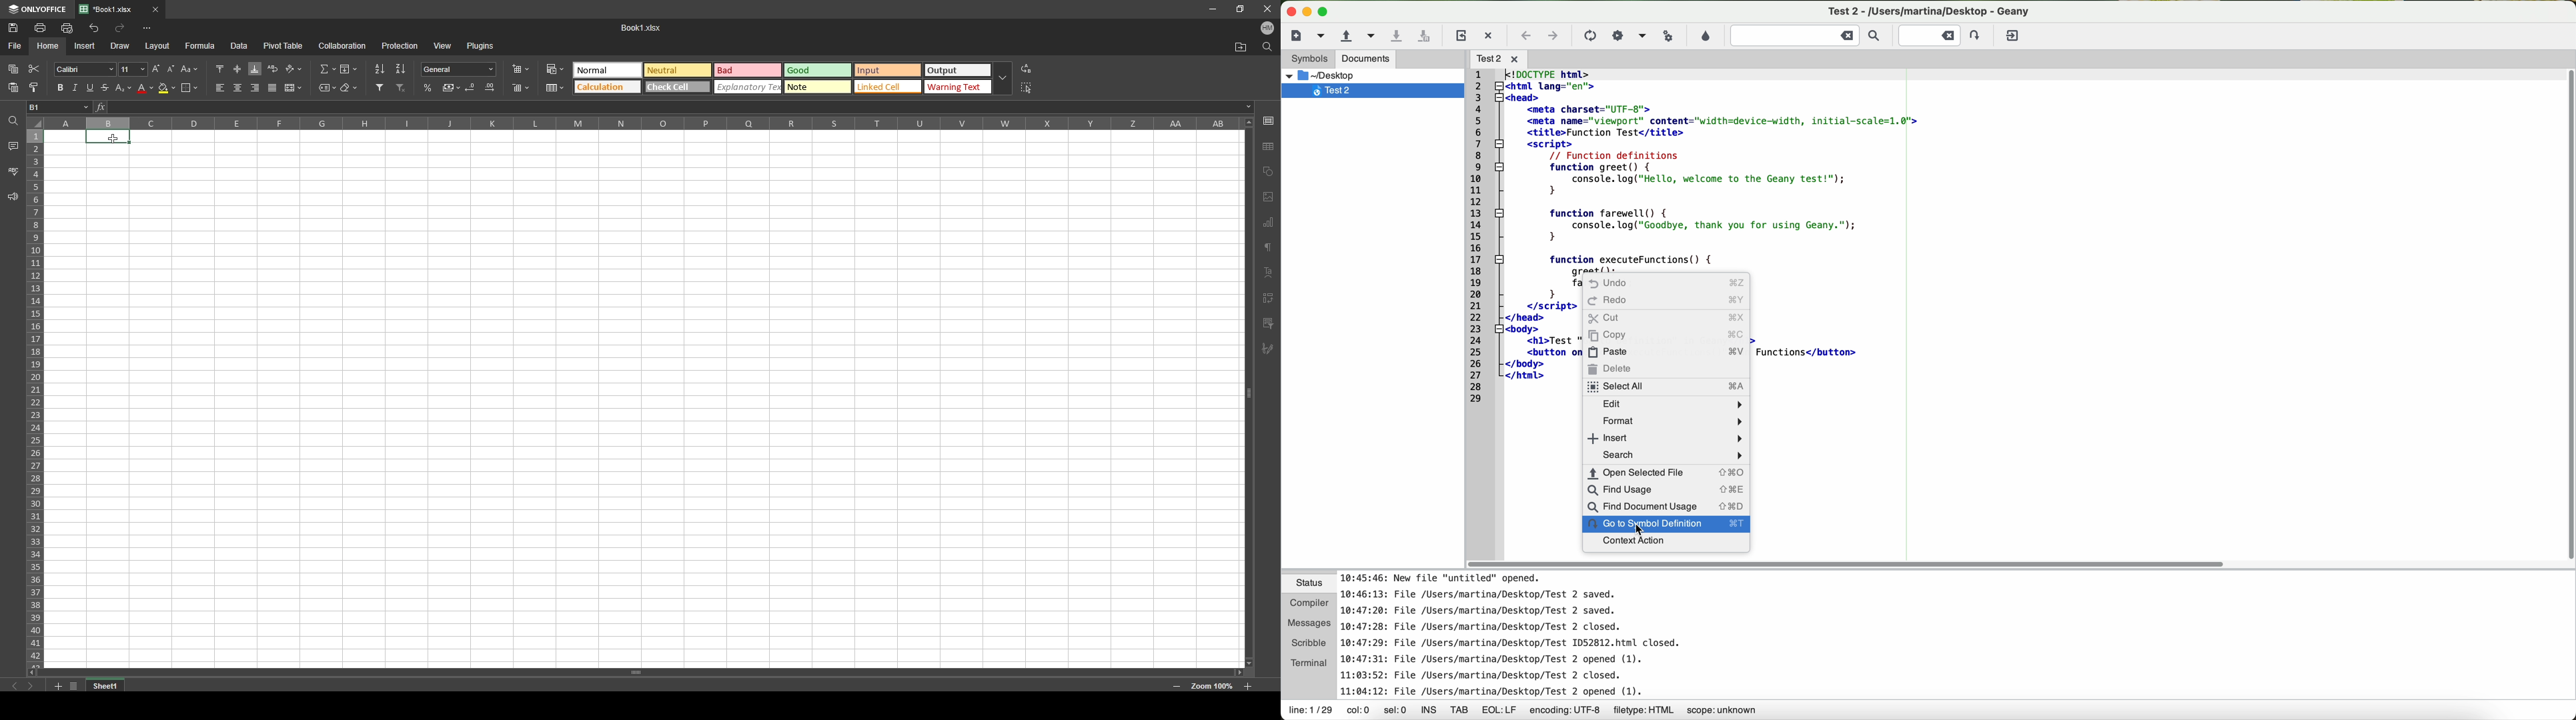 This screenshot has width=2576, height=728. I want to click on Natural, so click(676, 69).